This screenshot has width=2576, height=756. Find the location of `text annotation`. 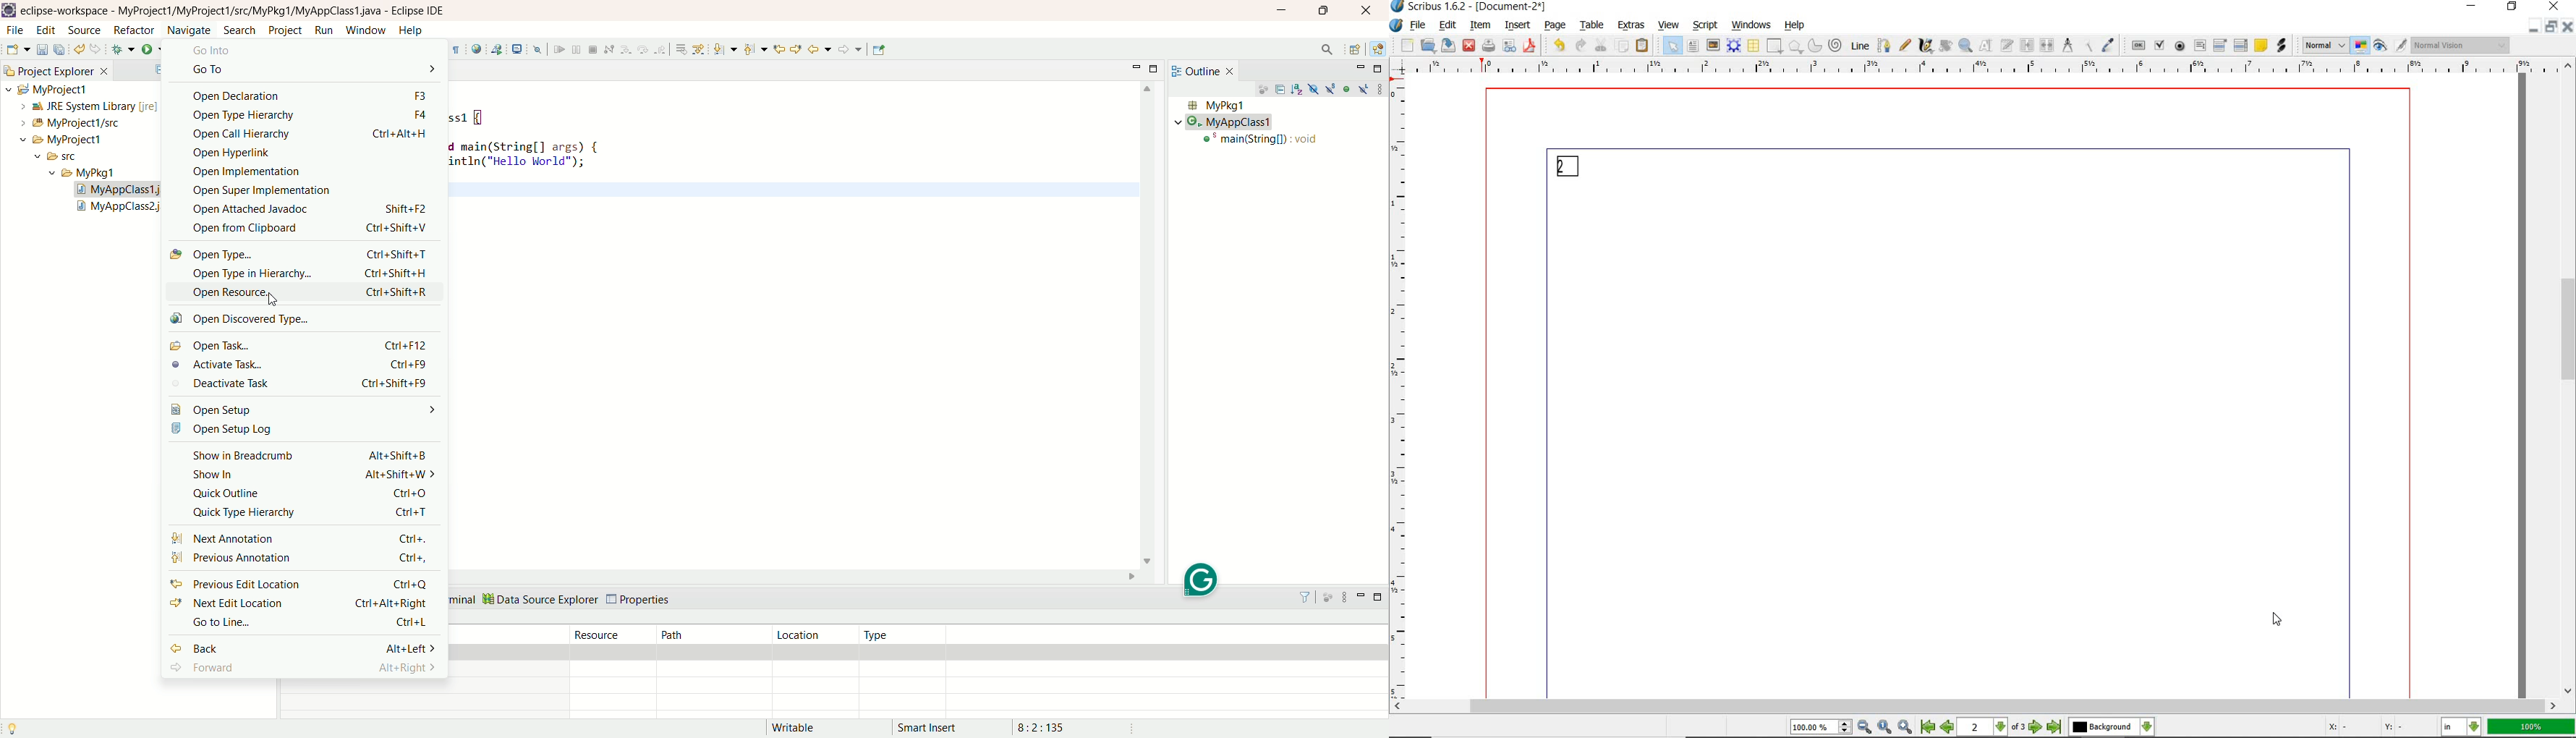

text annotation is located at coordinates (2261, 46).